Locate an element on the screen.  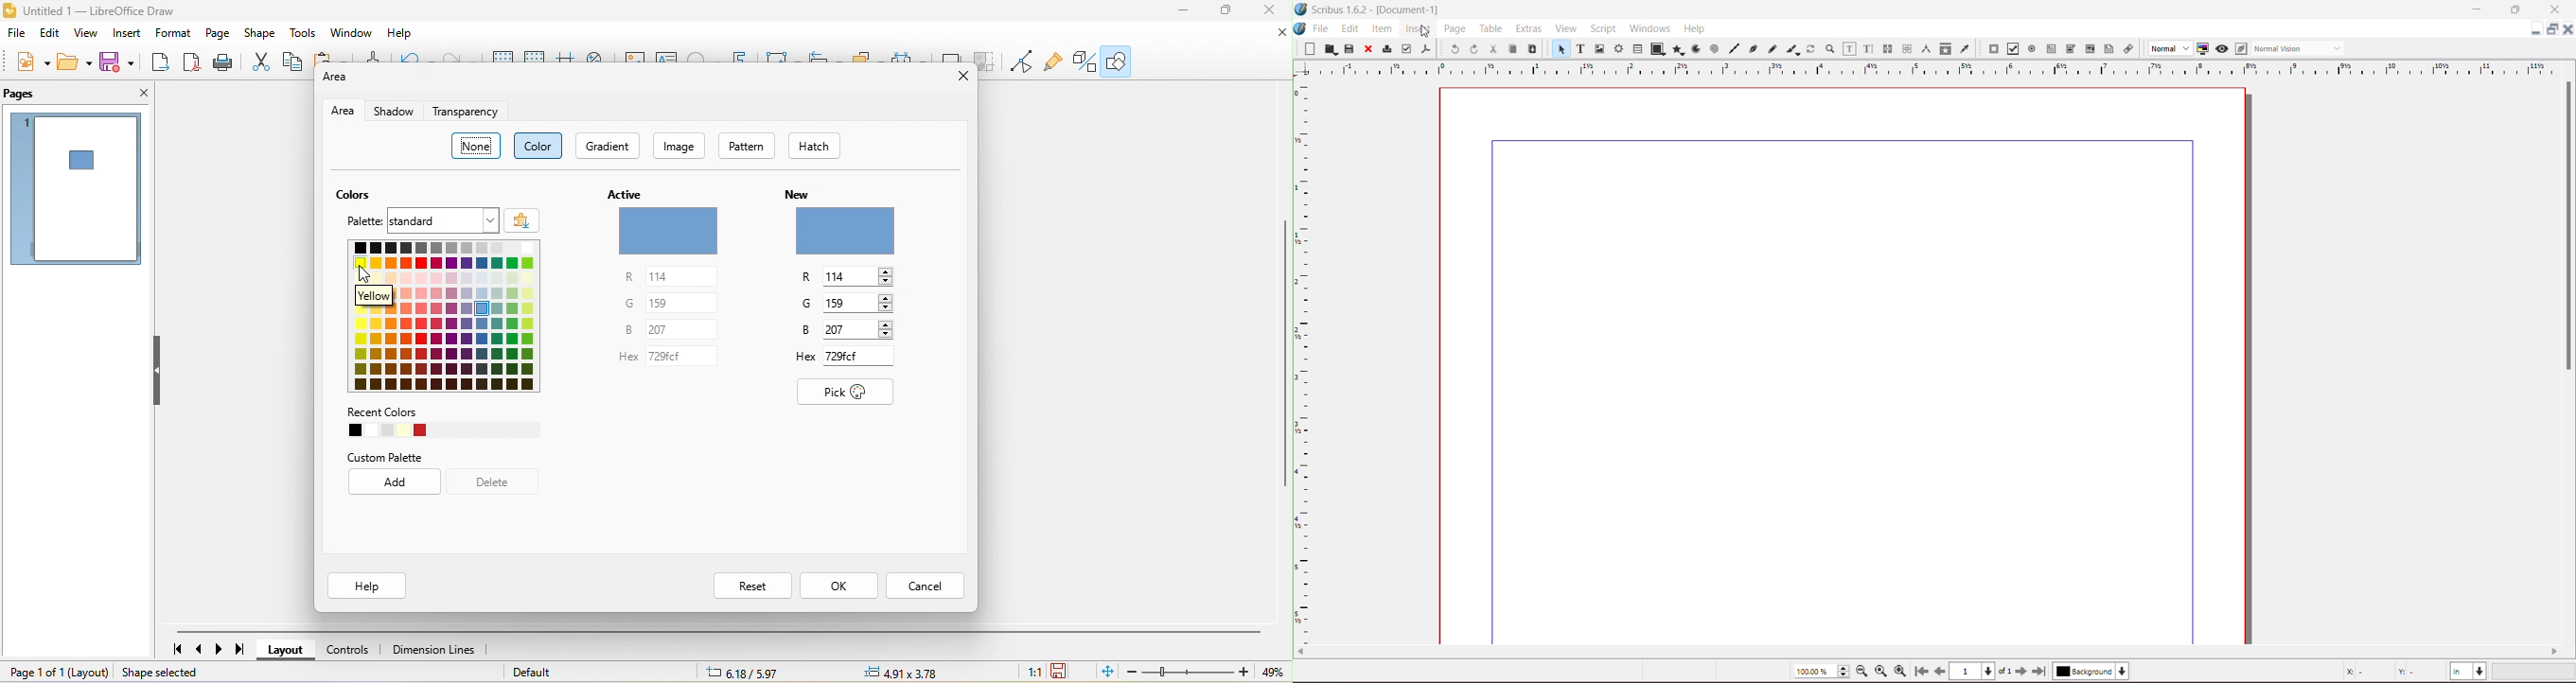
Table is located at coordinates (1638, 48).